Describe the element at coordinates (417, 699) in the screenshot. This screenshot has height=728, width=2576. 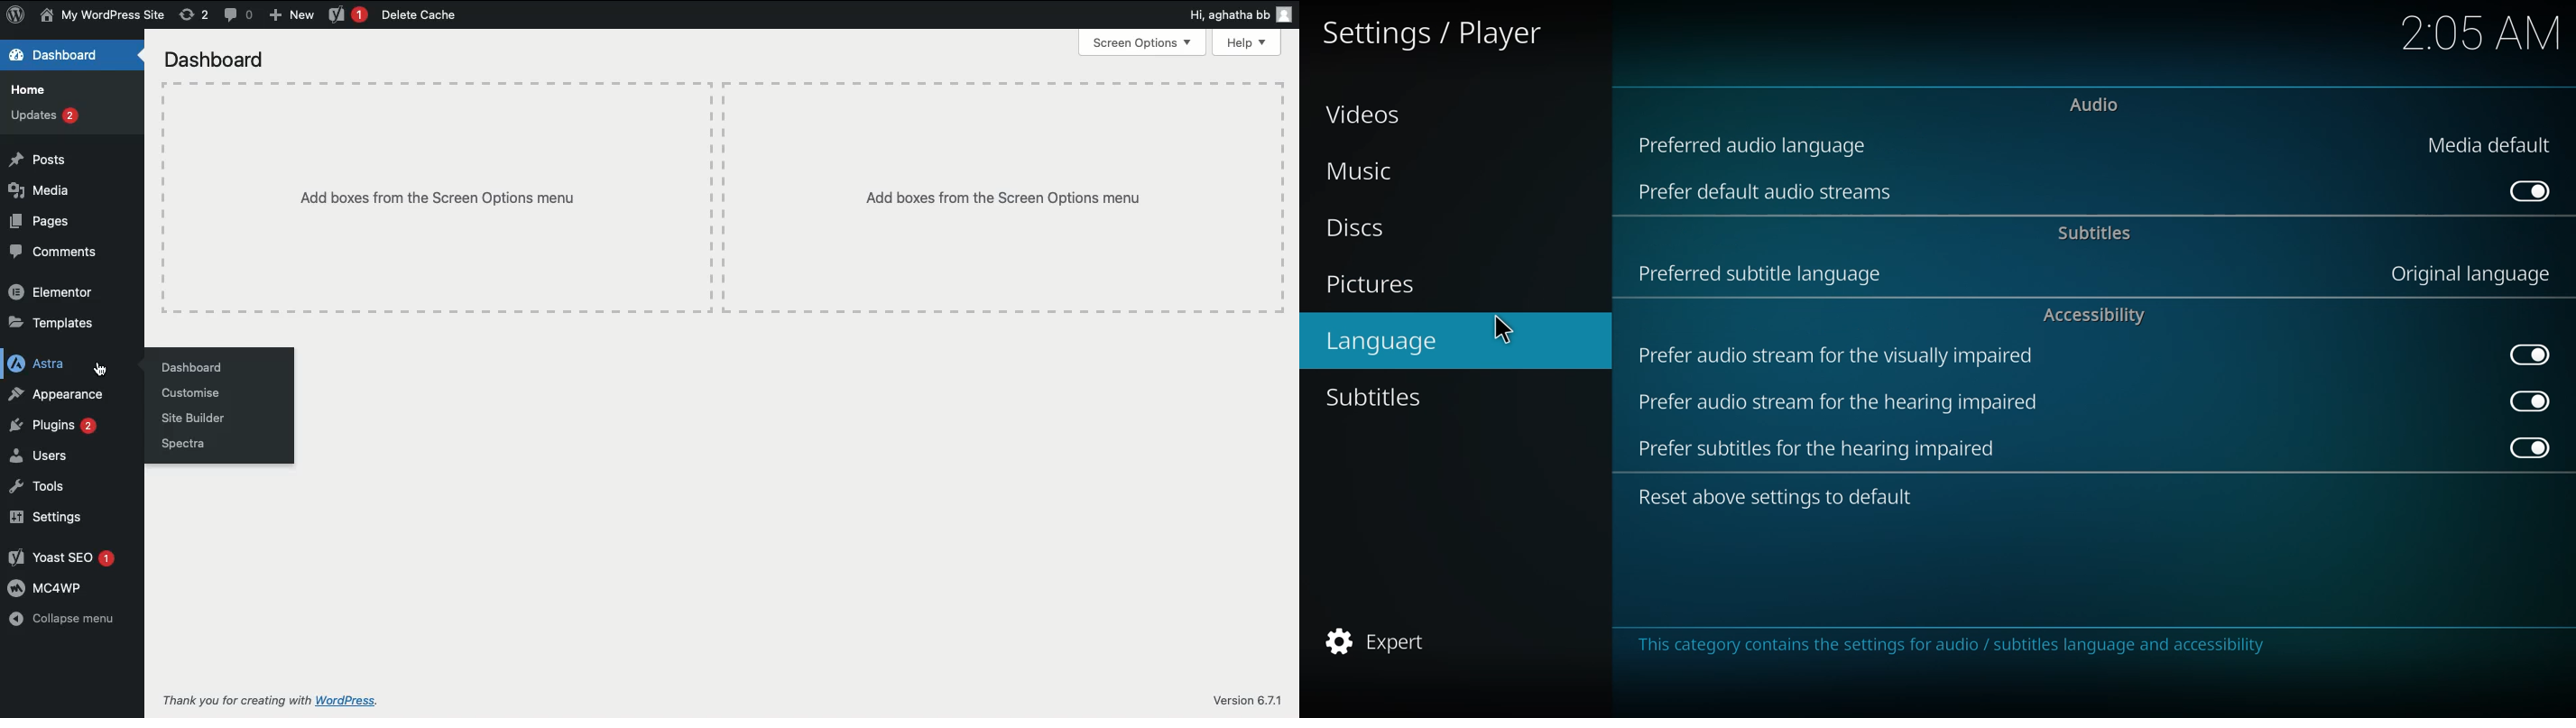
I see `WordPress` at that location.